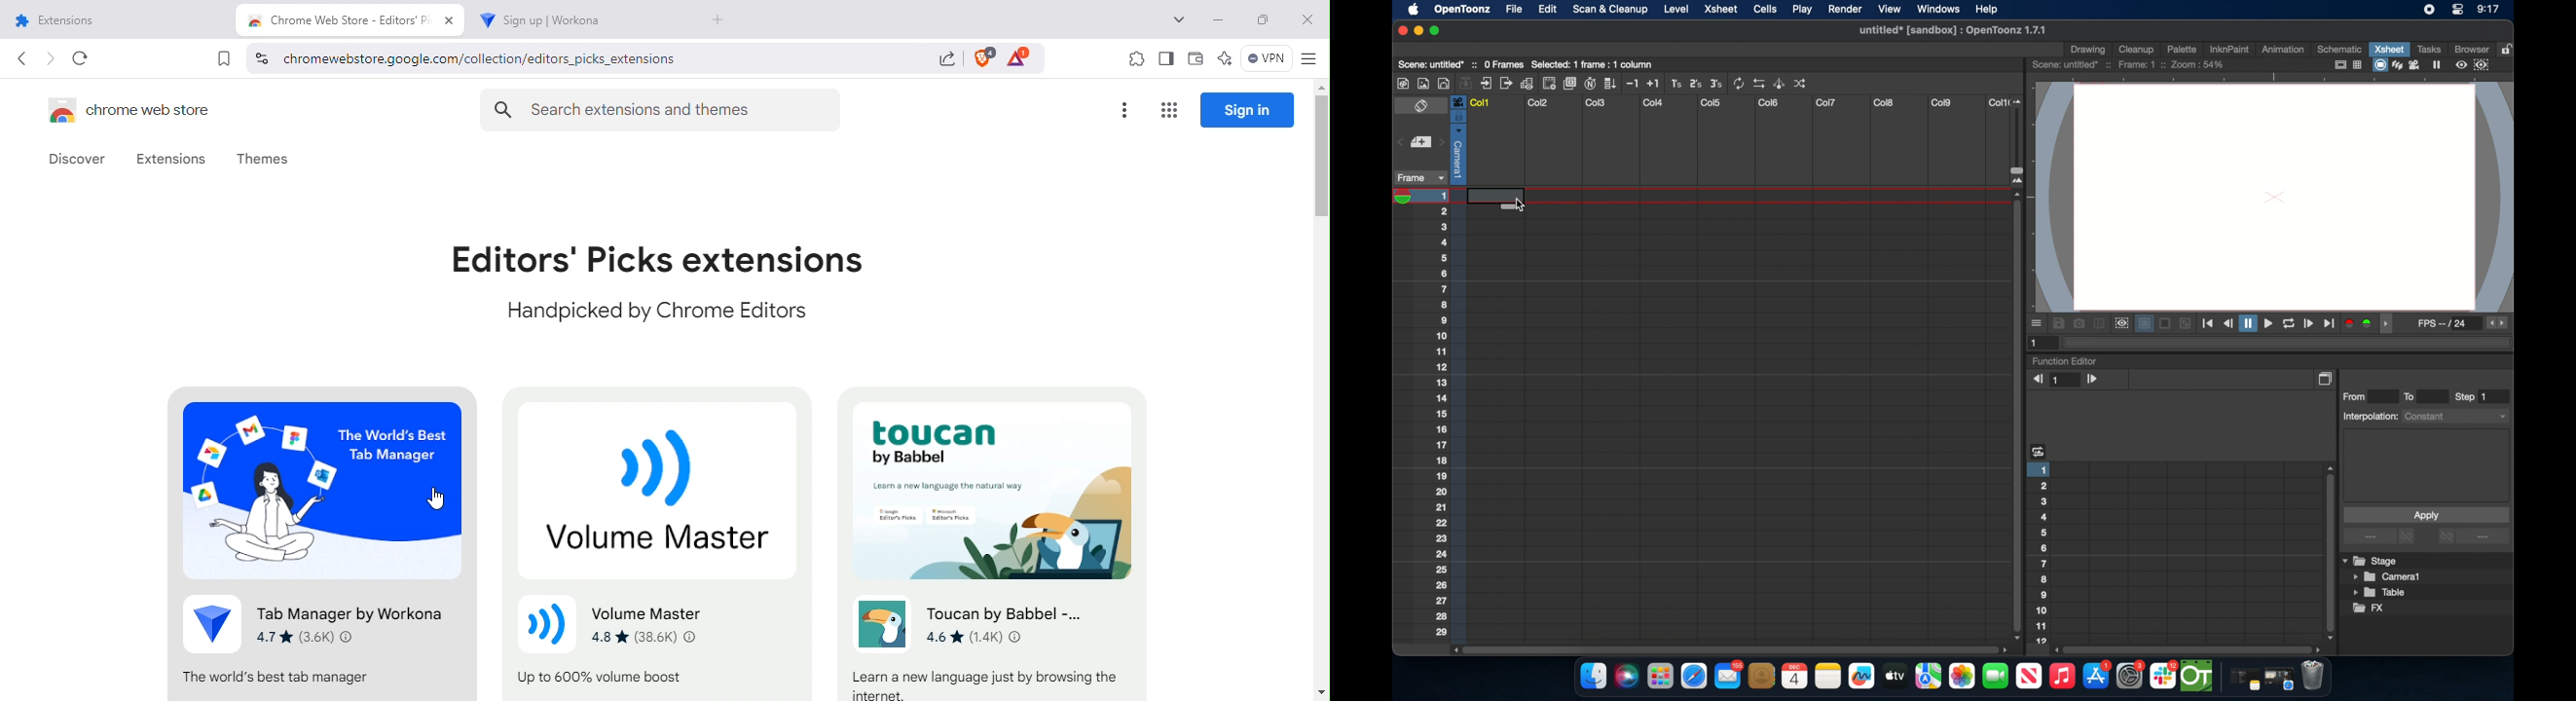 The height and width of the screenshot is (728, 2576). Describe the element at coordinates (2347, 65) in the screenshot. I see `guide options` at that location.